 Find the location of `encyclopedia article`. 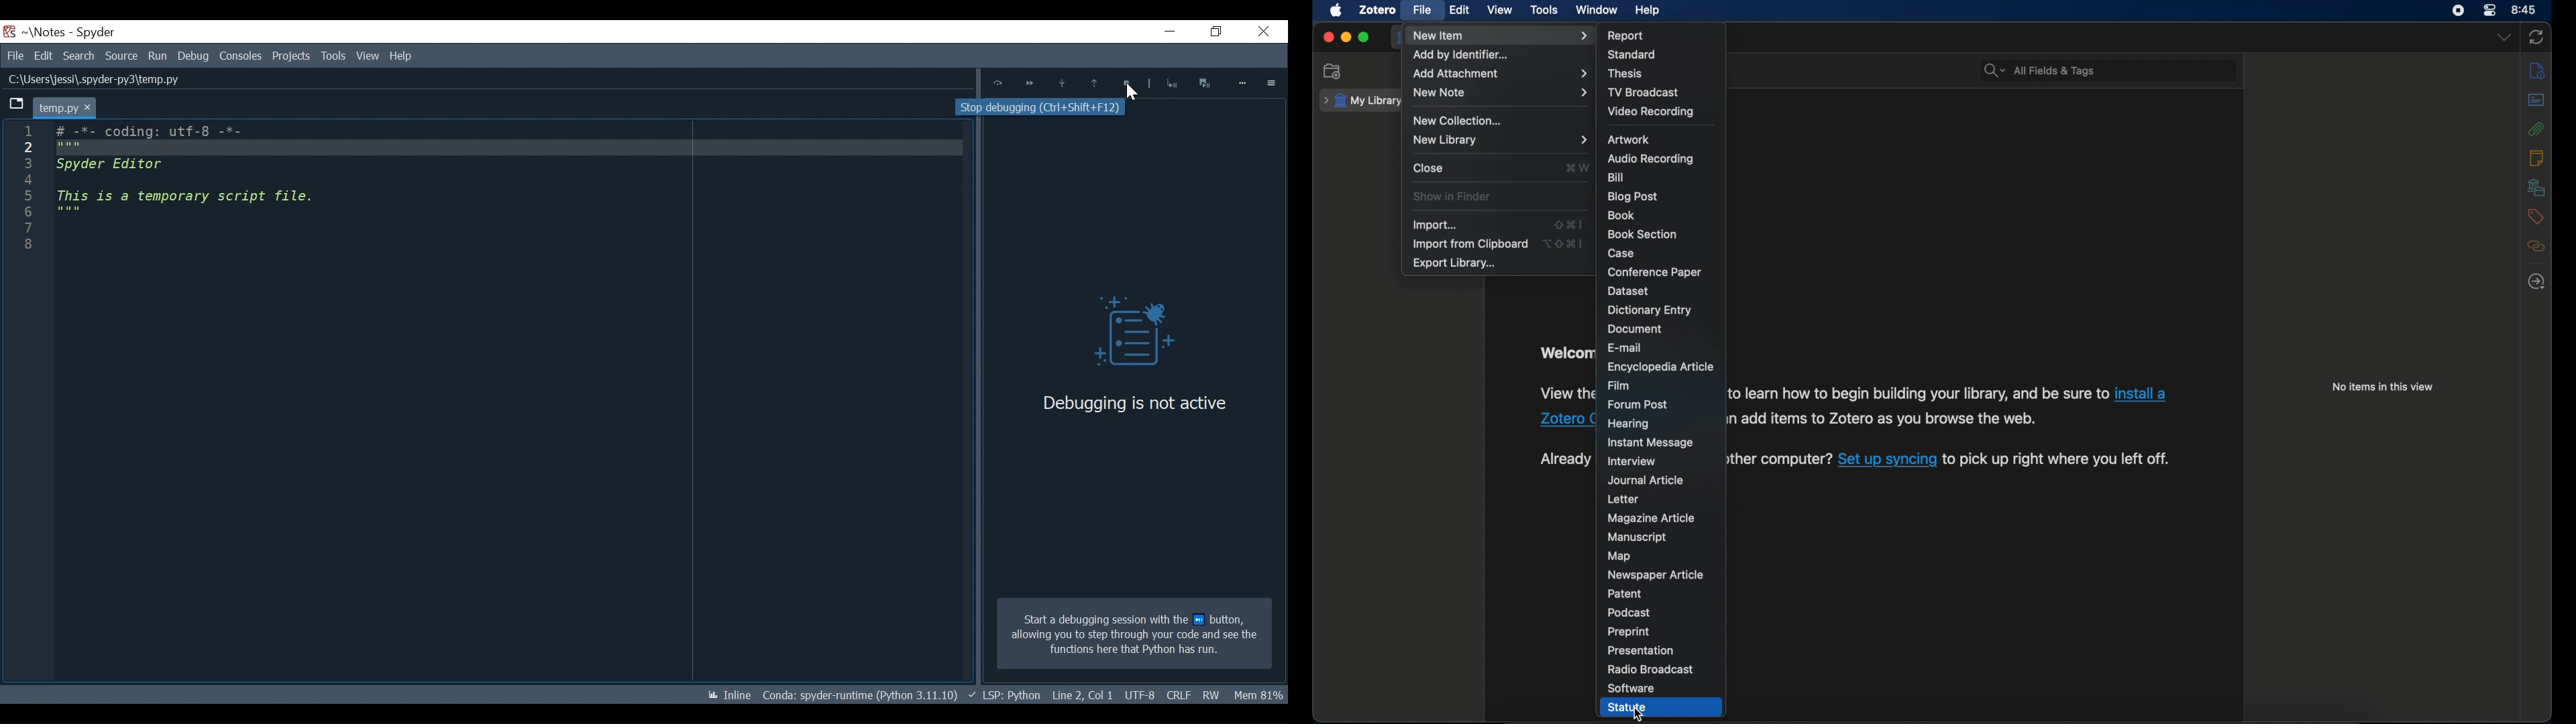

encyclopedia article is located at coordinates (1660, 368).